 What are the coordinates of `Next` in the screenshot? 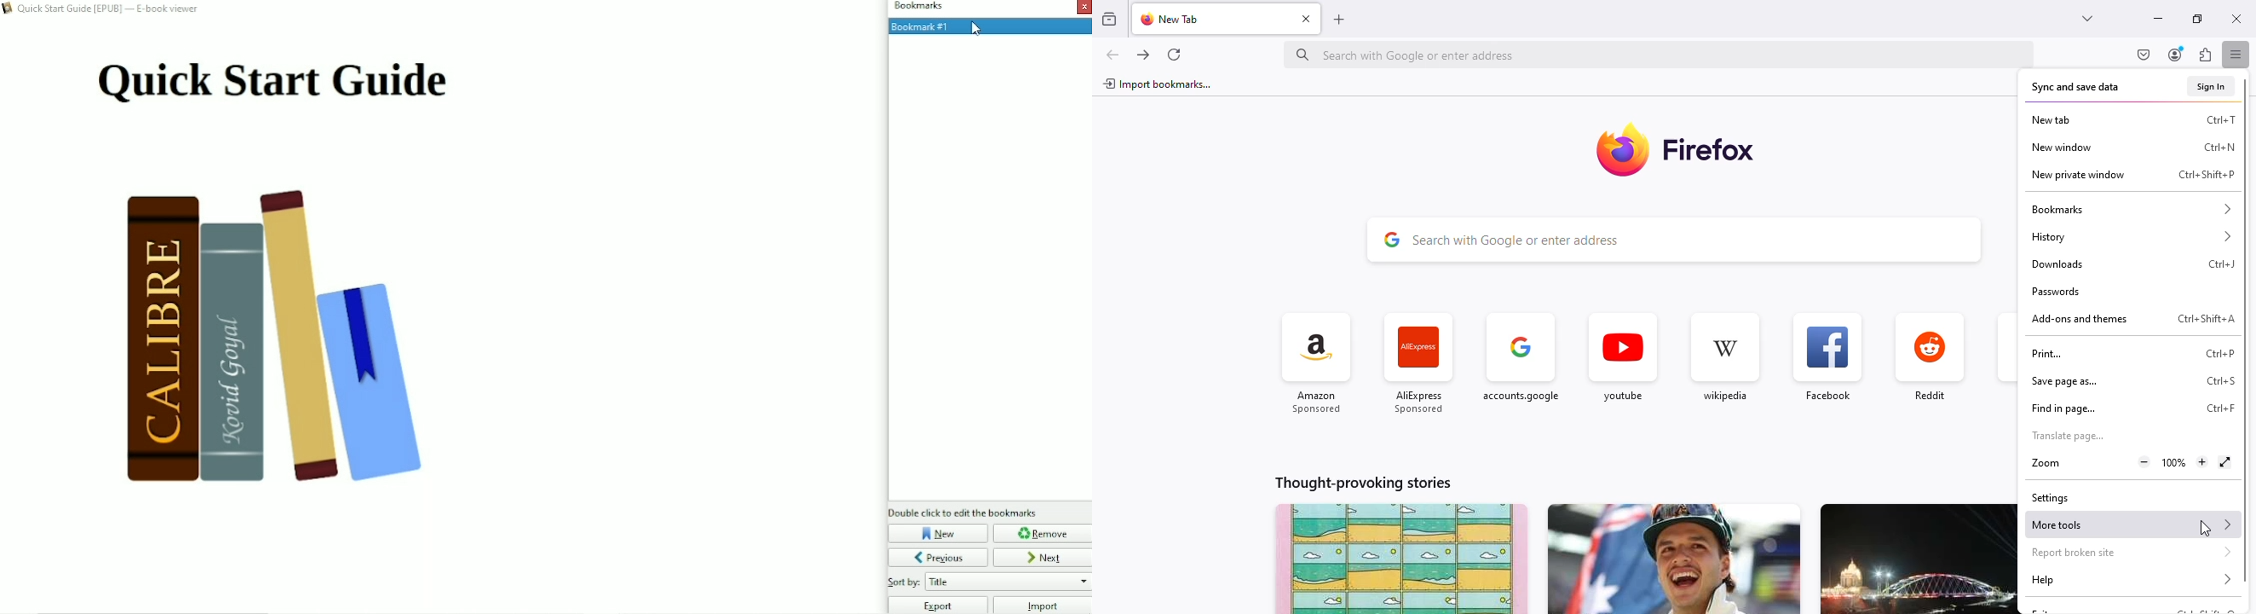 It's located at (1043, 557).